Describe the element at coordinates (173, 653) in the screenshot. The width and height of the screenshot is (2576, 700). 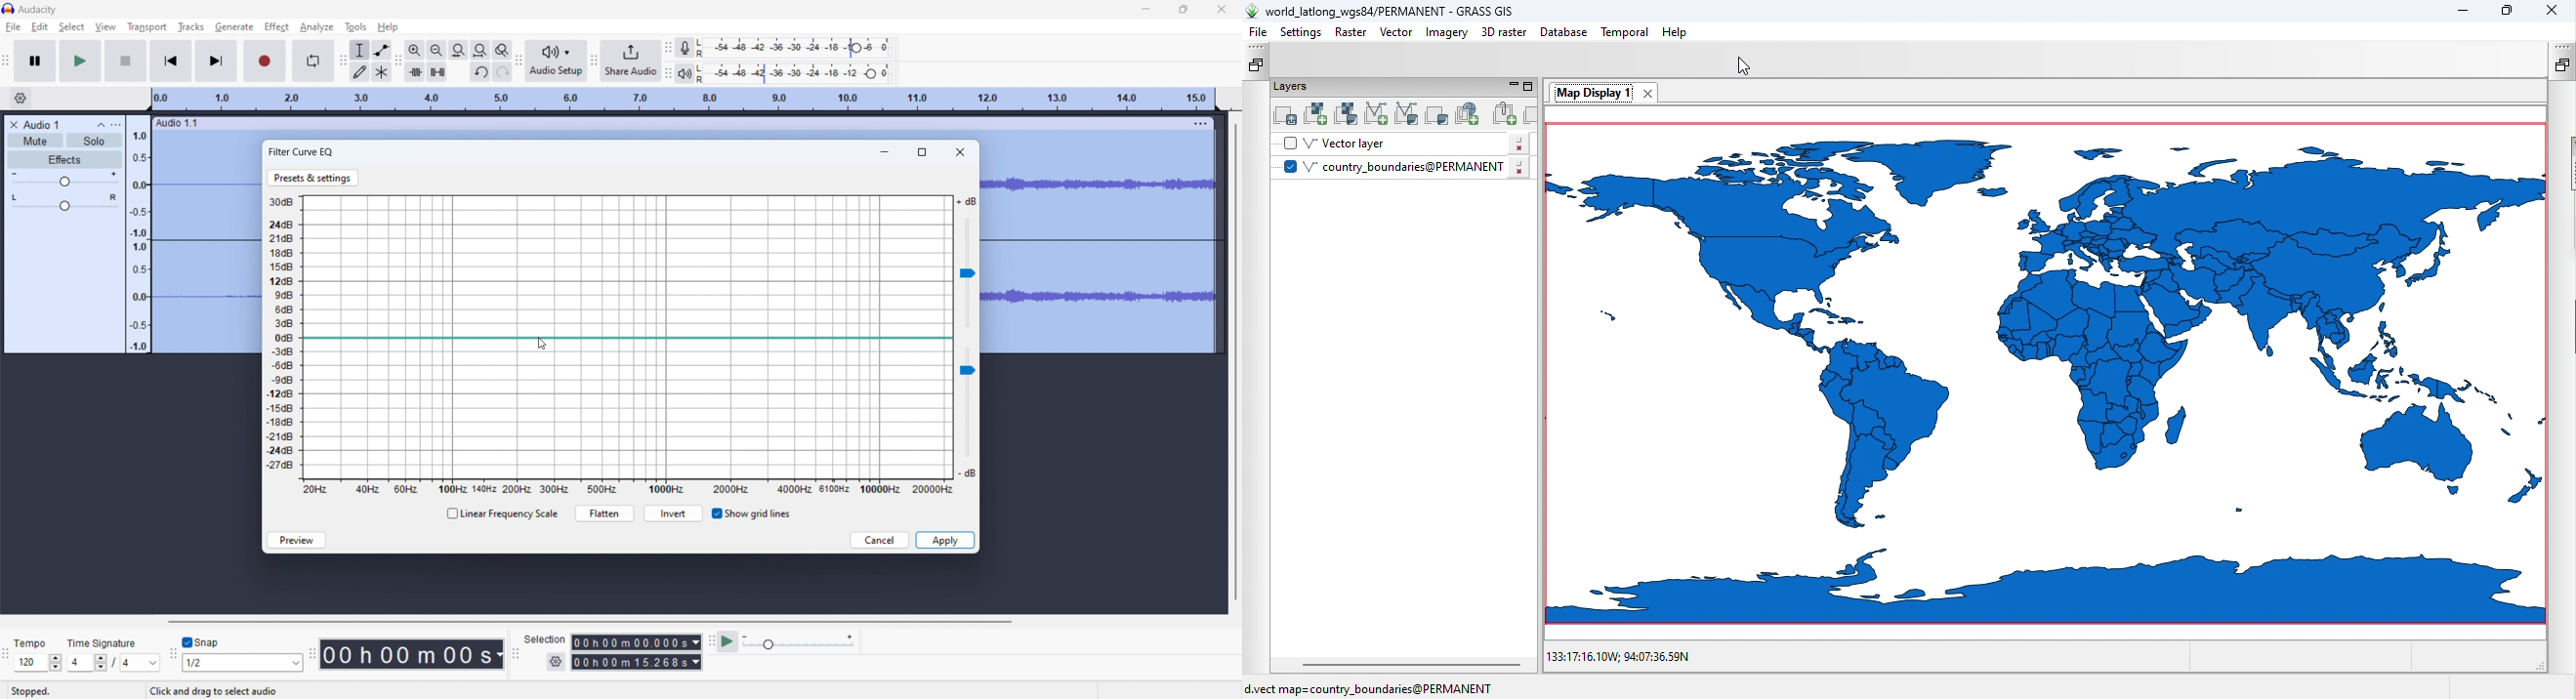
I see `snapping toolbar` at that location.